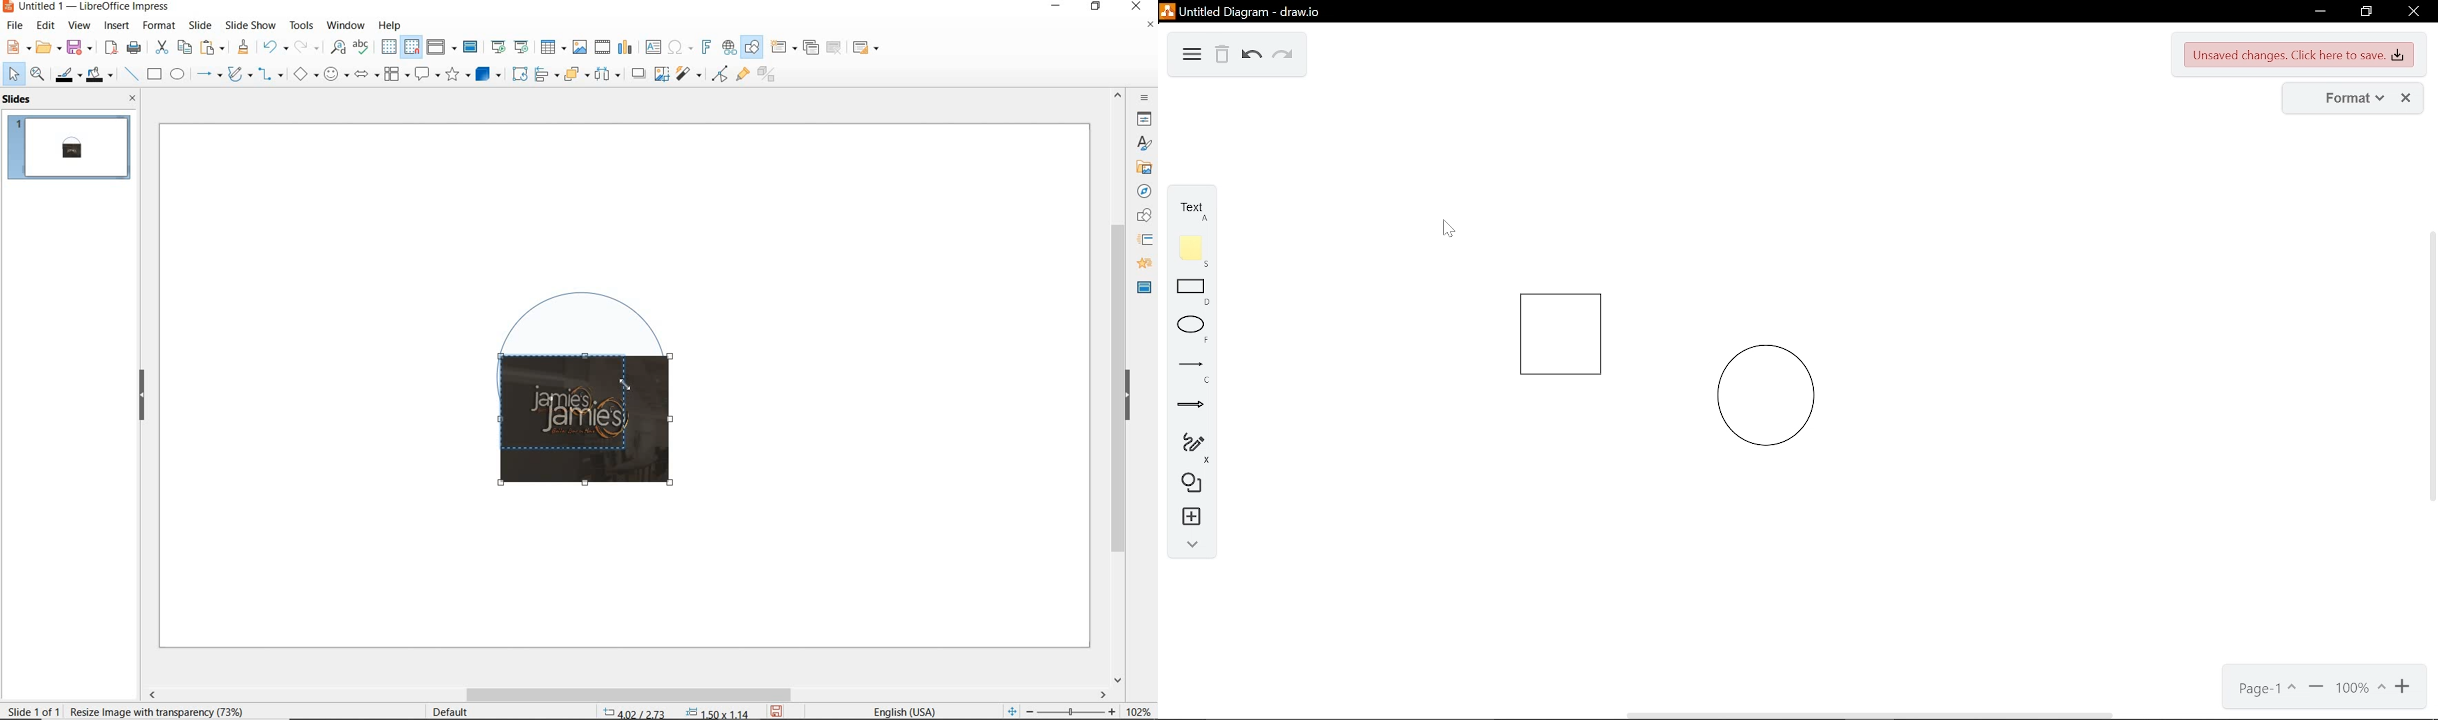 The height and width of the screenshot is (728, 2464). I want to click on insert line, so click(130, 74).